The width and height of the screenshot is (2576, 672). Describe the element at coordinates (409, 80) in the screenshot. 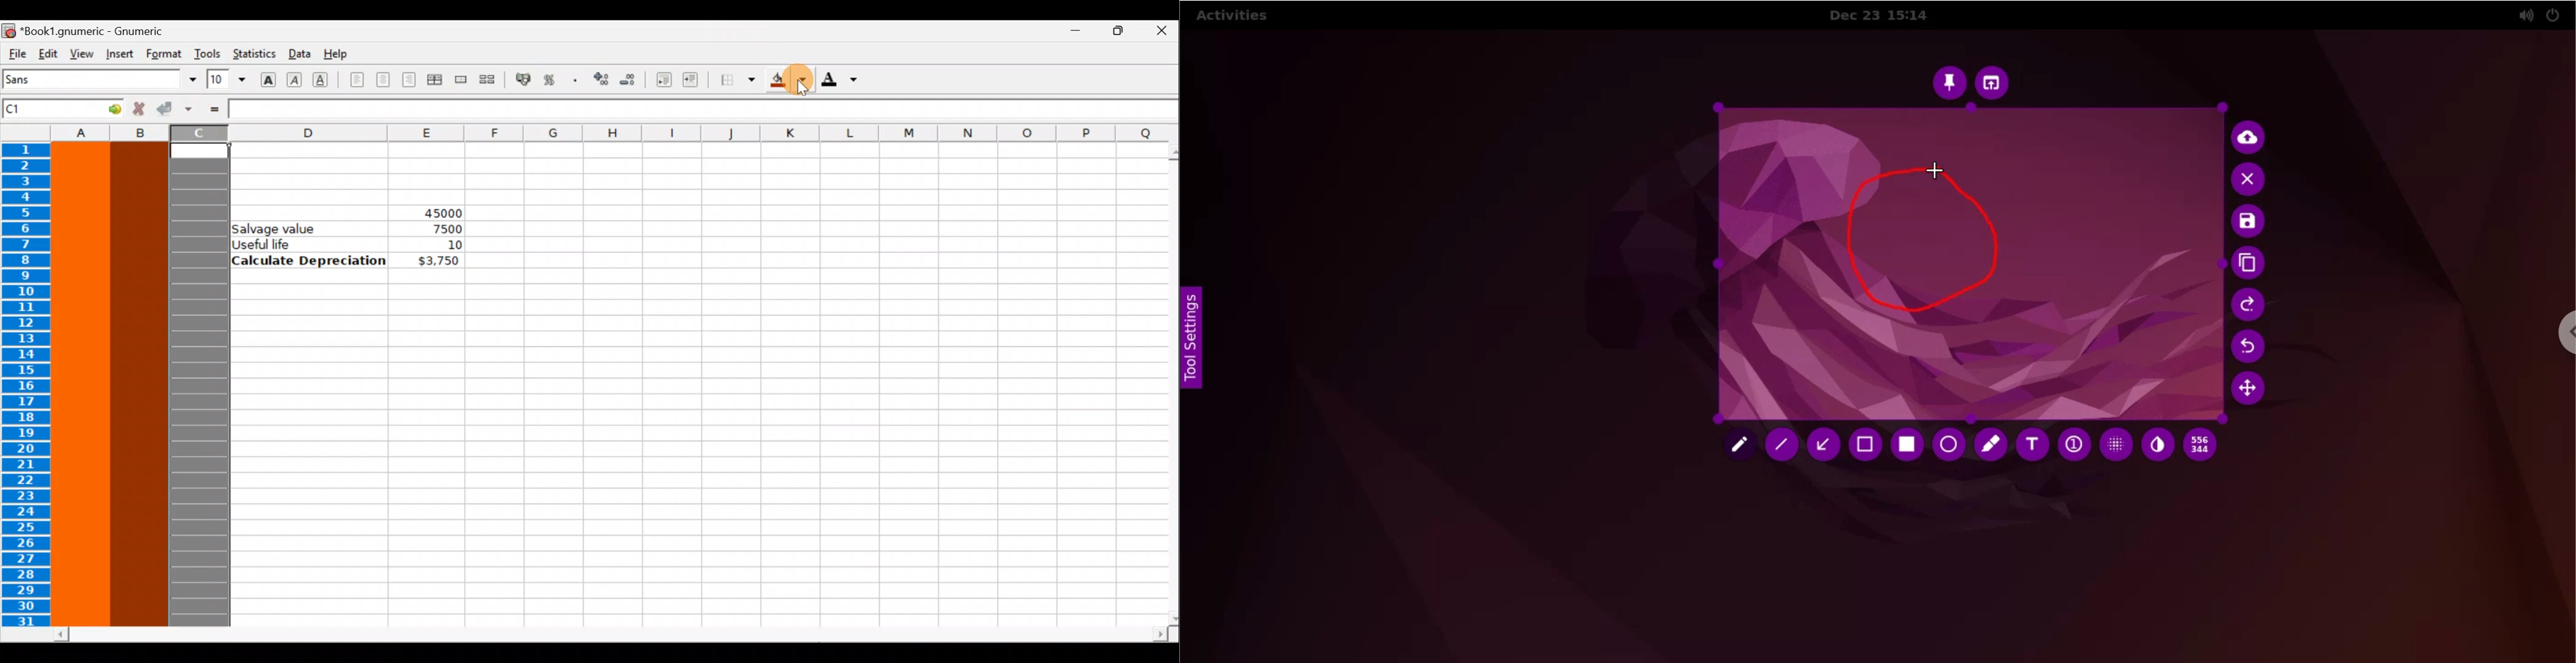

I see `Align right` at that location.